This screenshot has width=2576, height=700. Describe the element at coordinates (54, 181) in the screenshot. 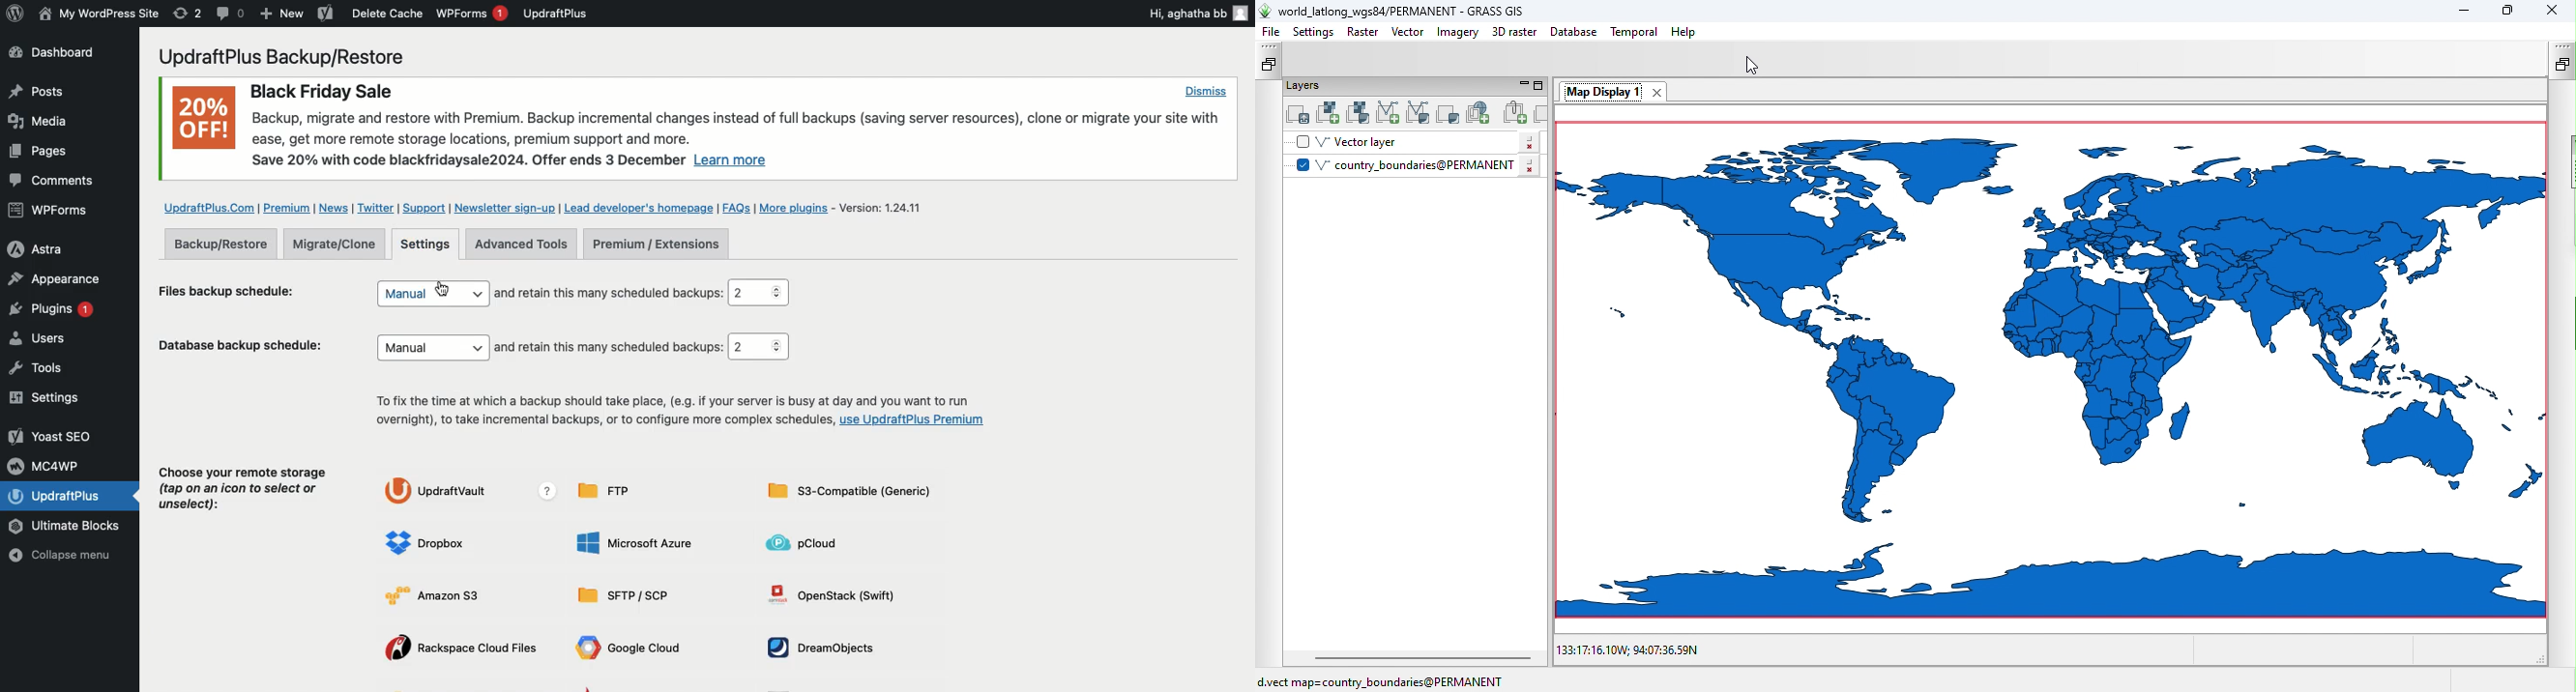

I see `Comments` at that location.